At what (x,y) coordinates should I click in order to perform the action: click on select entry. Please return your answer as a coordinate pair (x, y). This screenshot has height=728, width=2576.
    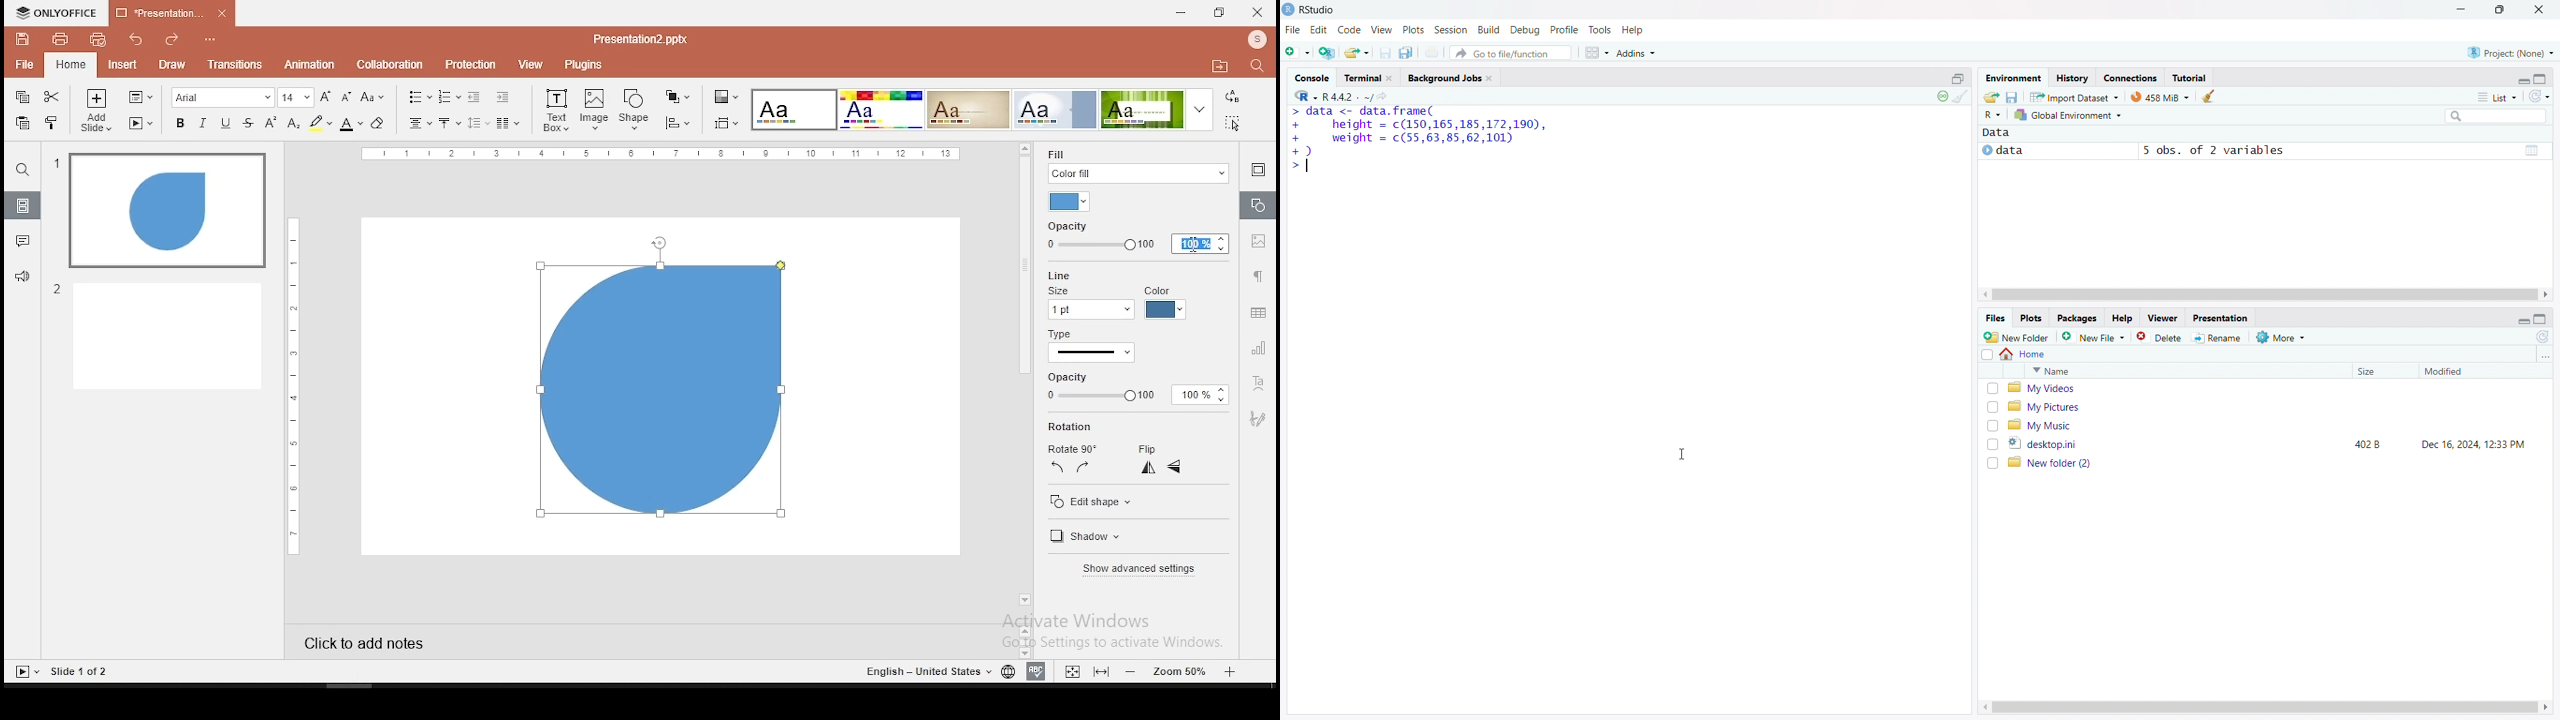
    Looking at the image, I should click on (1987, 355).